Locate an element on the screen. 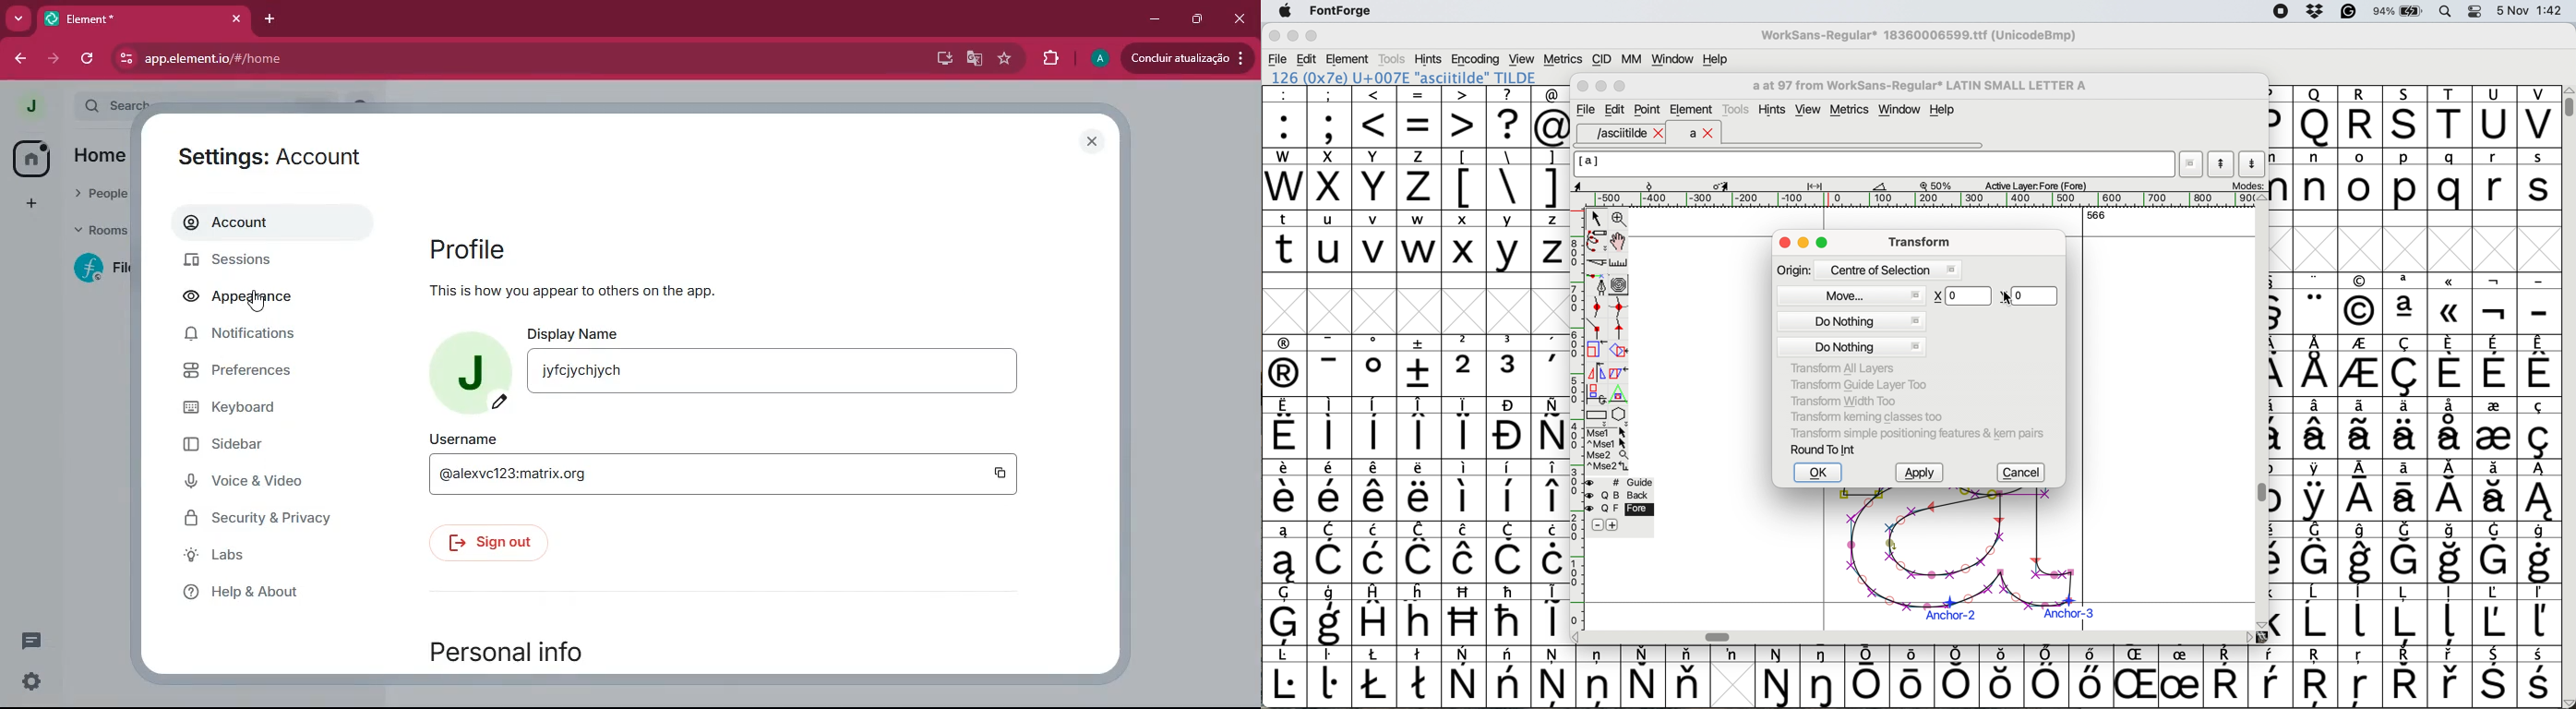 The width and height of the screenshot is (2576, 728). symbol is located at coordinates (1550, 427).